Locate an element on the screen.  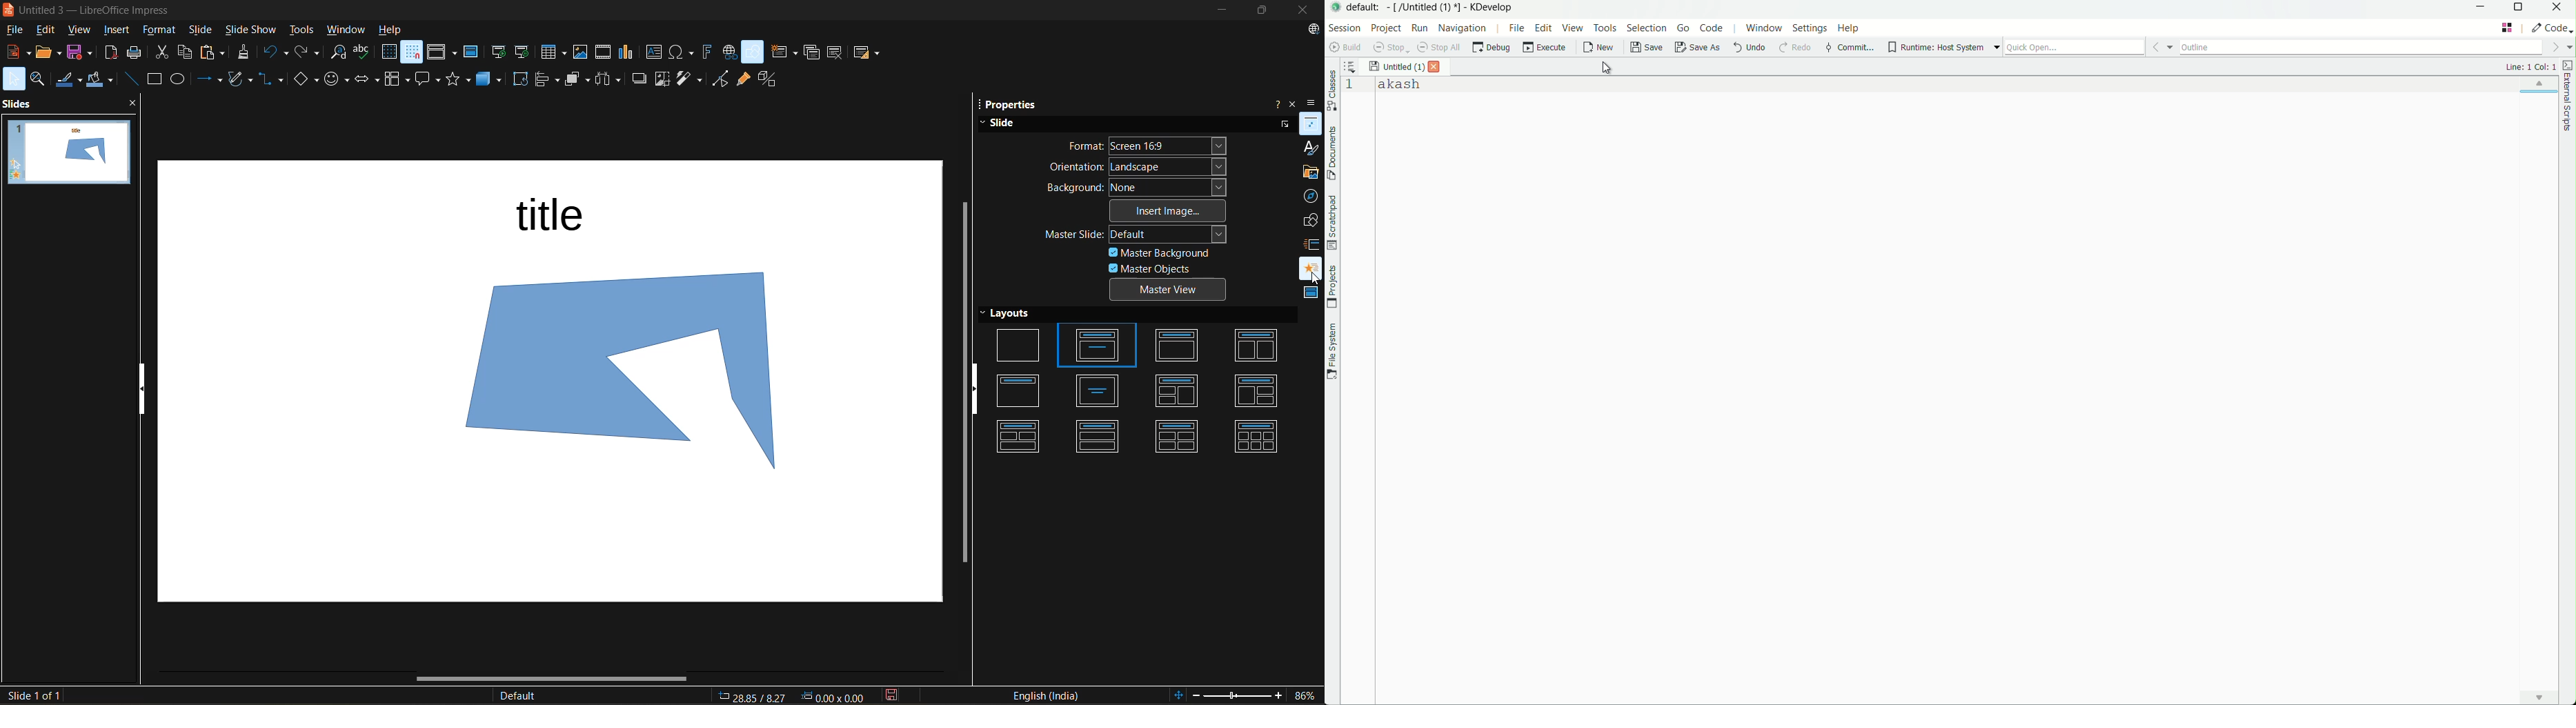
slide details is located at coordinates (32, 696).